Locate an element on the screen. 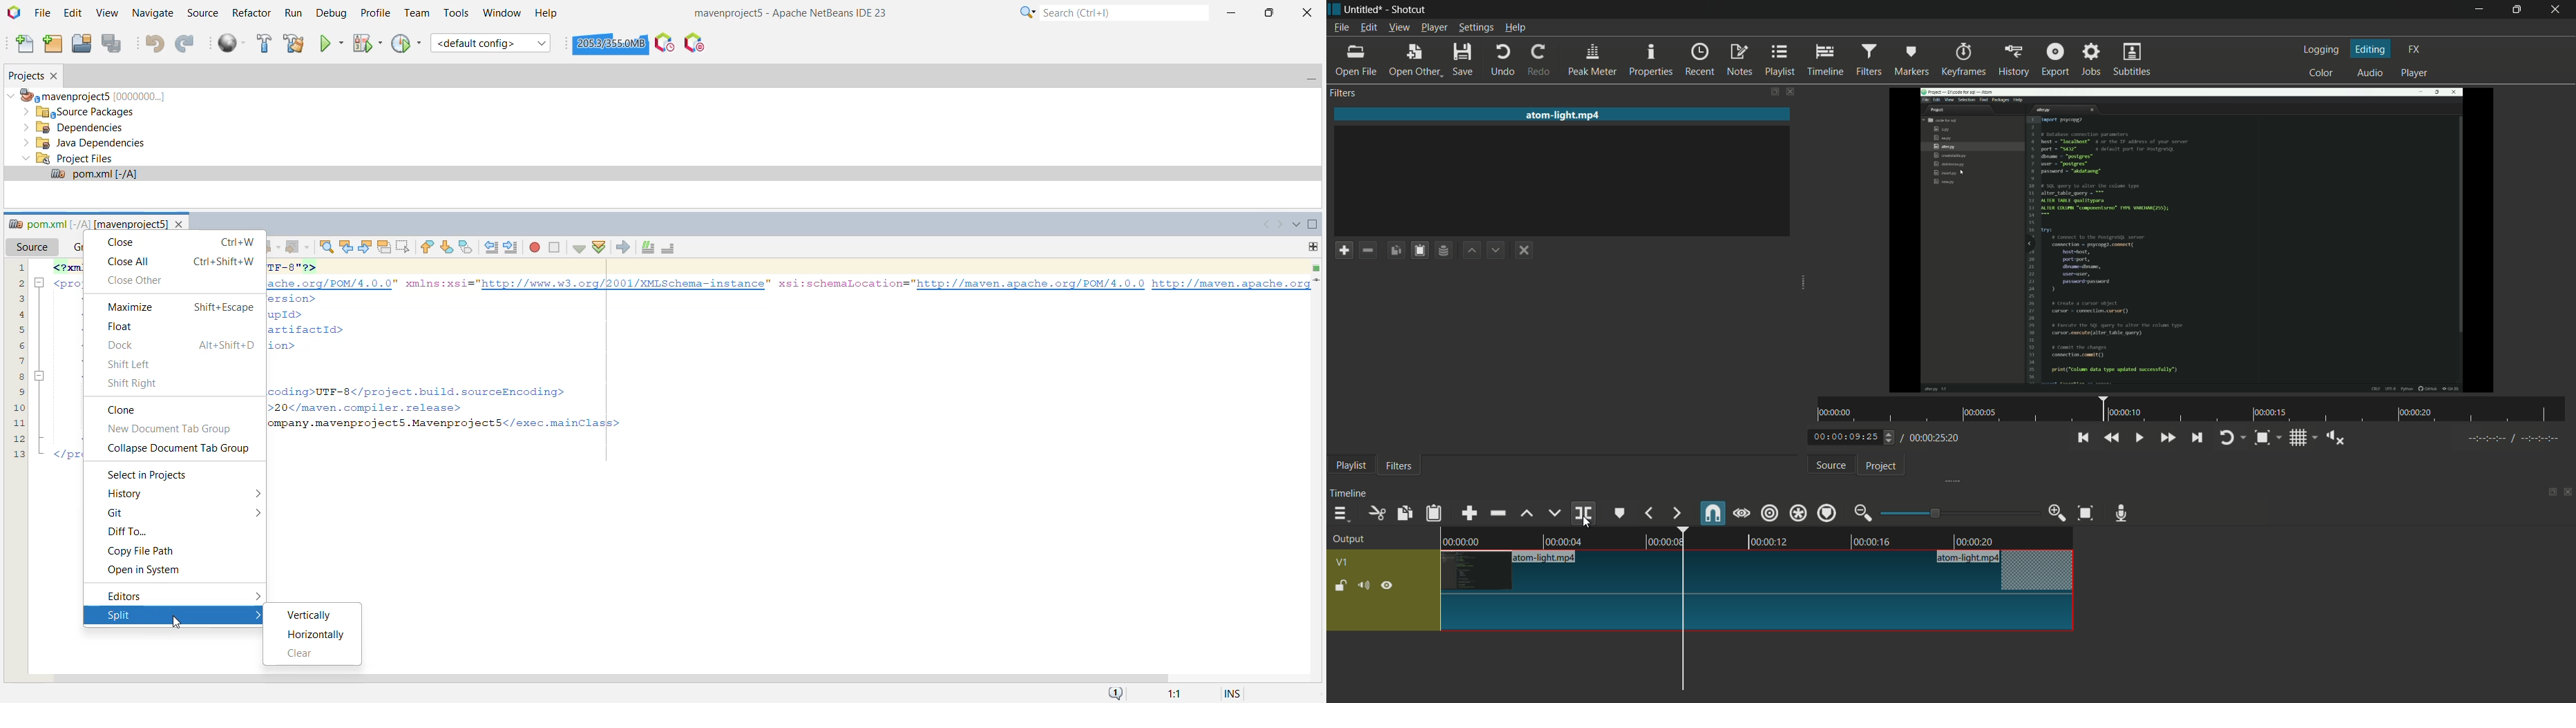 This screenshot has height=728, width=2576. filters is located at coordinates (1399, 467).